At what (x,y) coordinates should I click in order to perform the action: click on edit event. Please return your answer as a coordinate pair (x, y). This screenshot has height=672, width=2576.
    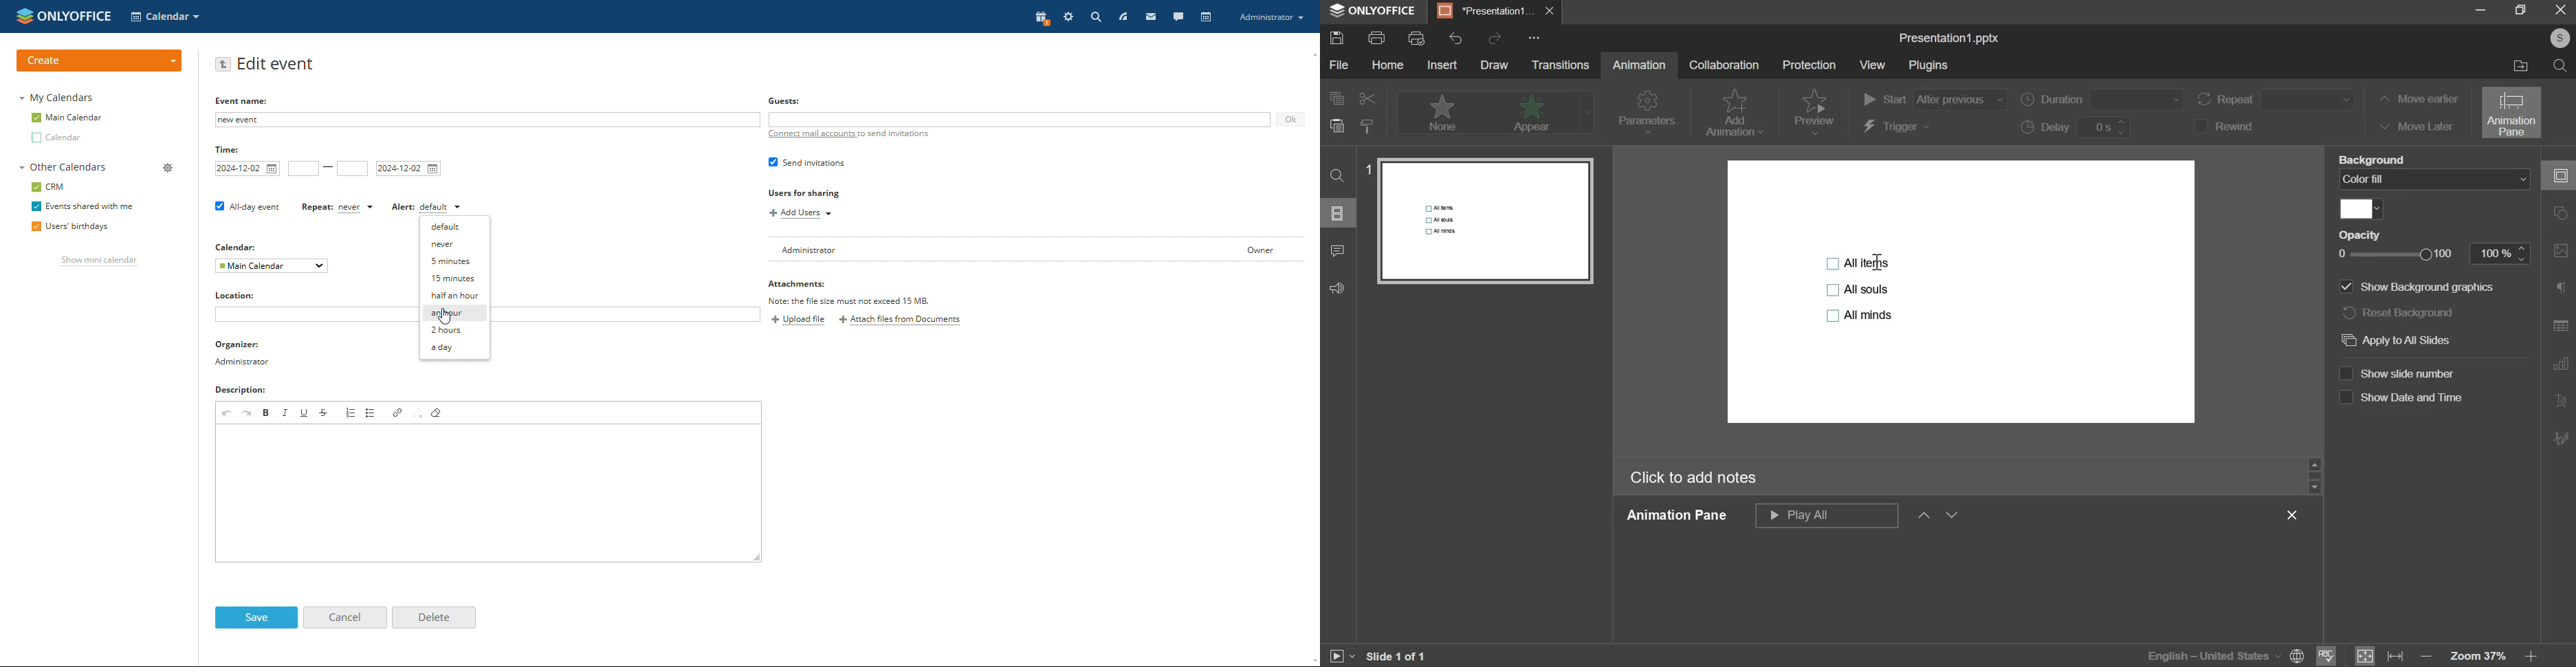
    Looking at the image, I should click on (276, 65).